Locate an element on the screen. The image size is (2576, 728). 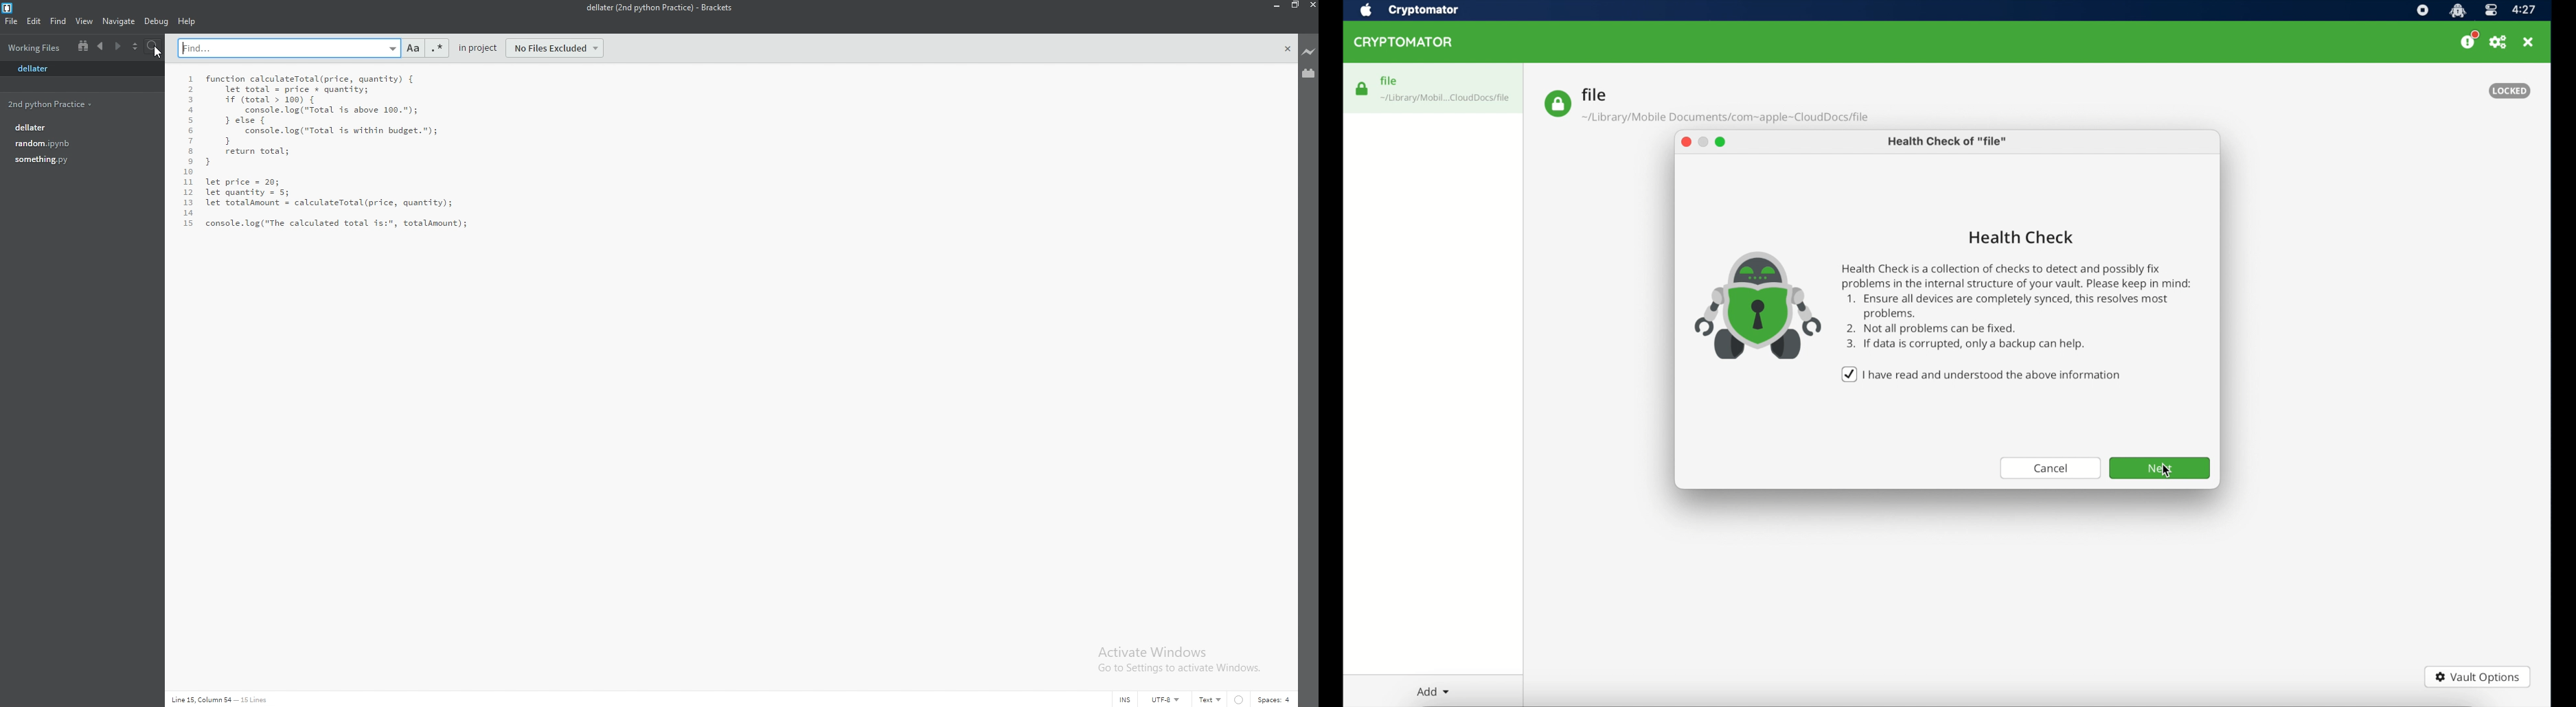
extension manager is located at coordinates (1309, 73).